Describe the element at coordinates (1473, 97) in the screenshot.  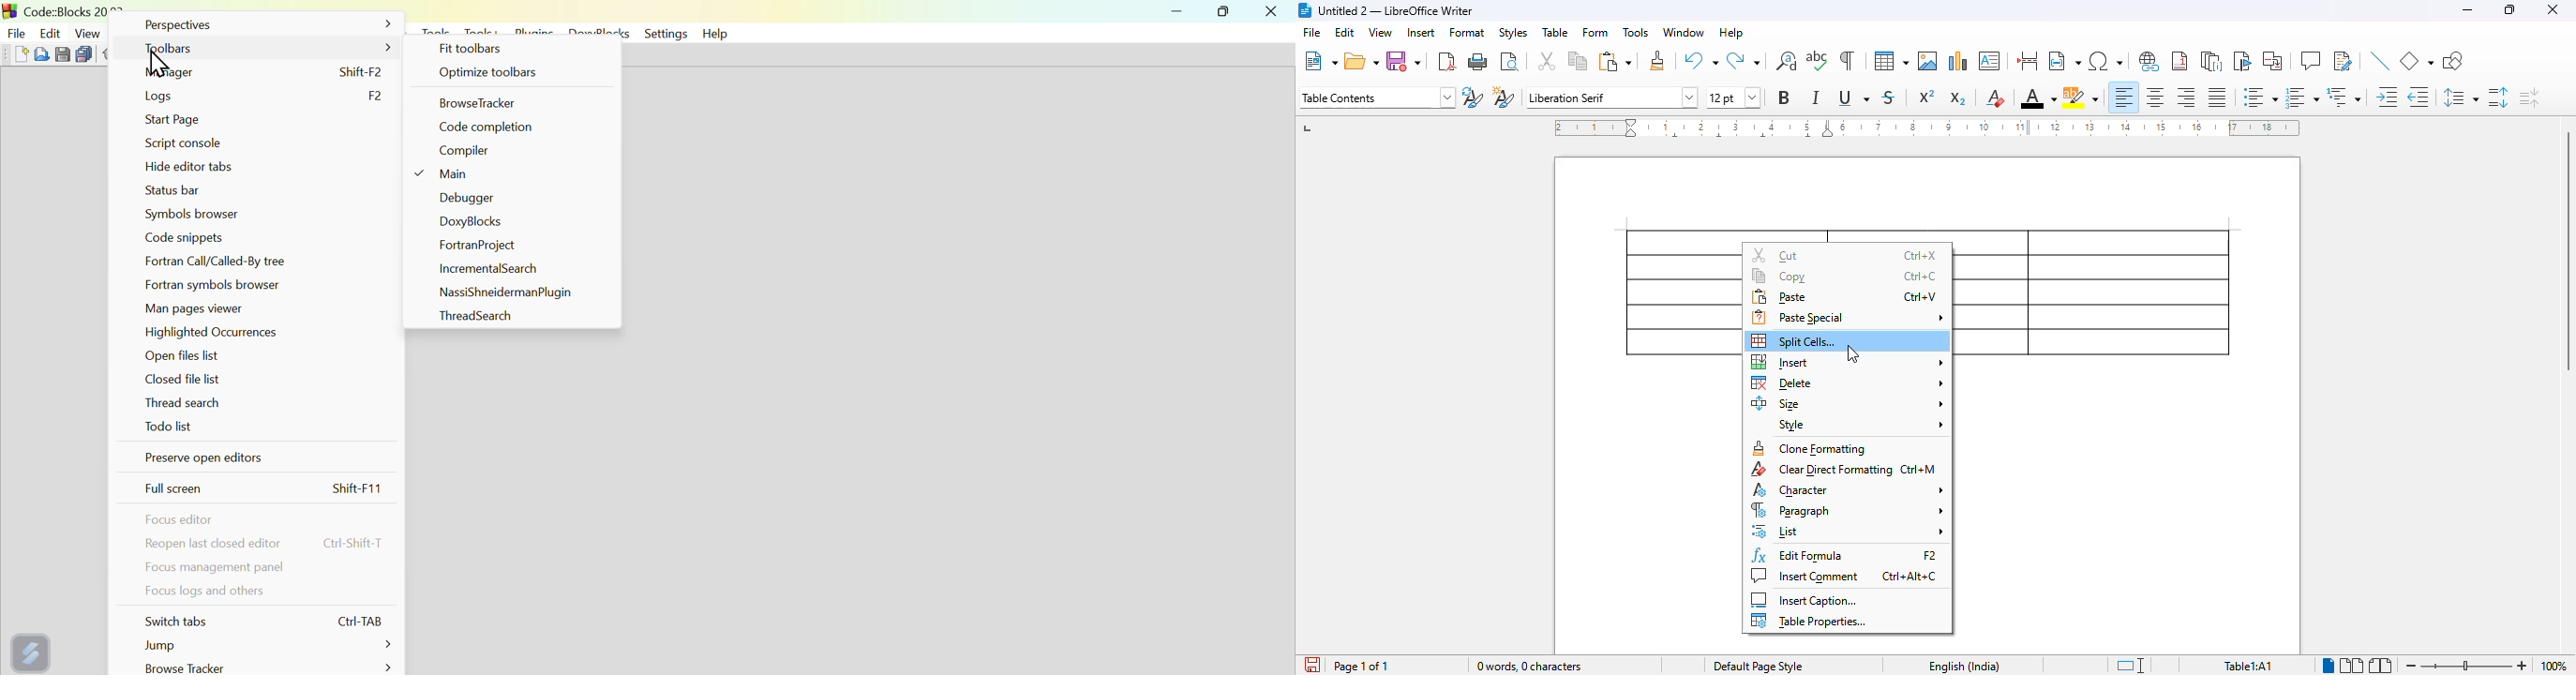
I see `update selected style` at that location.